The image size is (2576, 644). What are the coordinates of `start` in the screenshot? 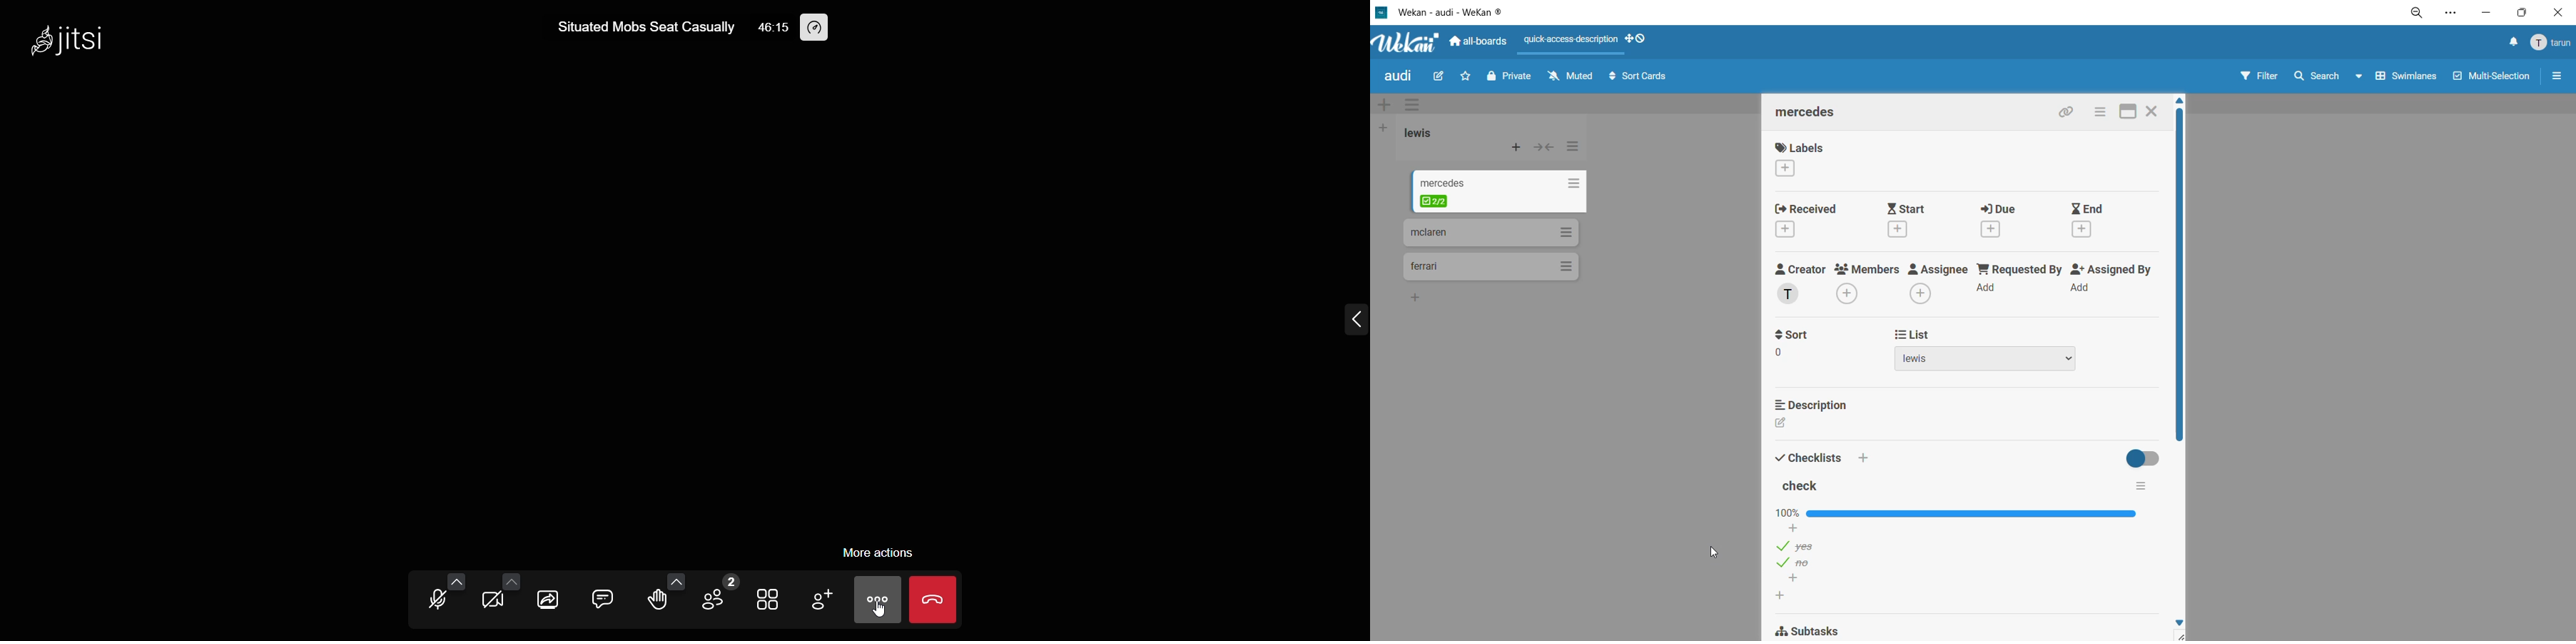 It's located at (1916, 220).